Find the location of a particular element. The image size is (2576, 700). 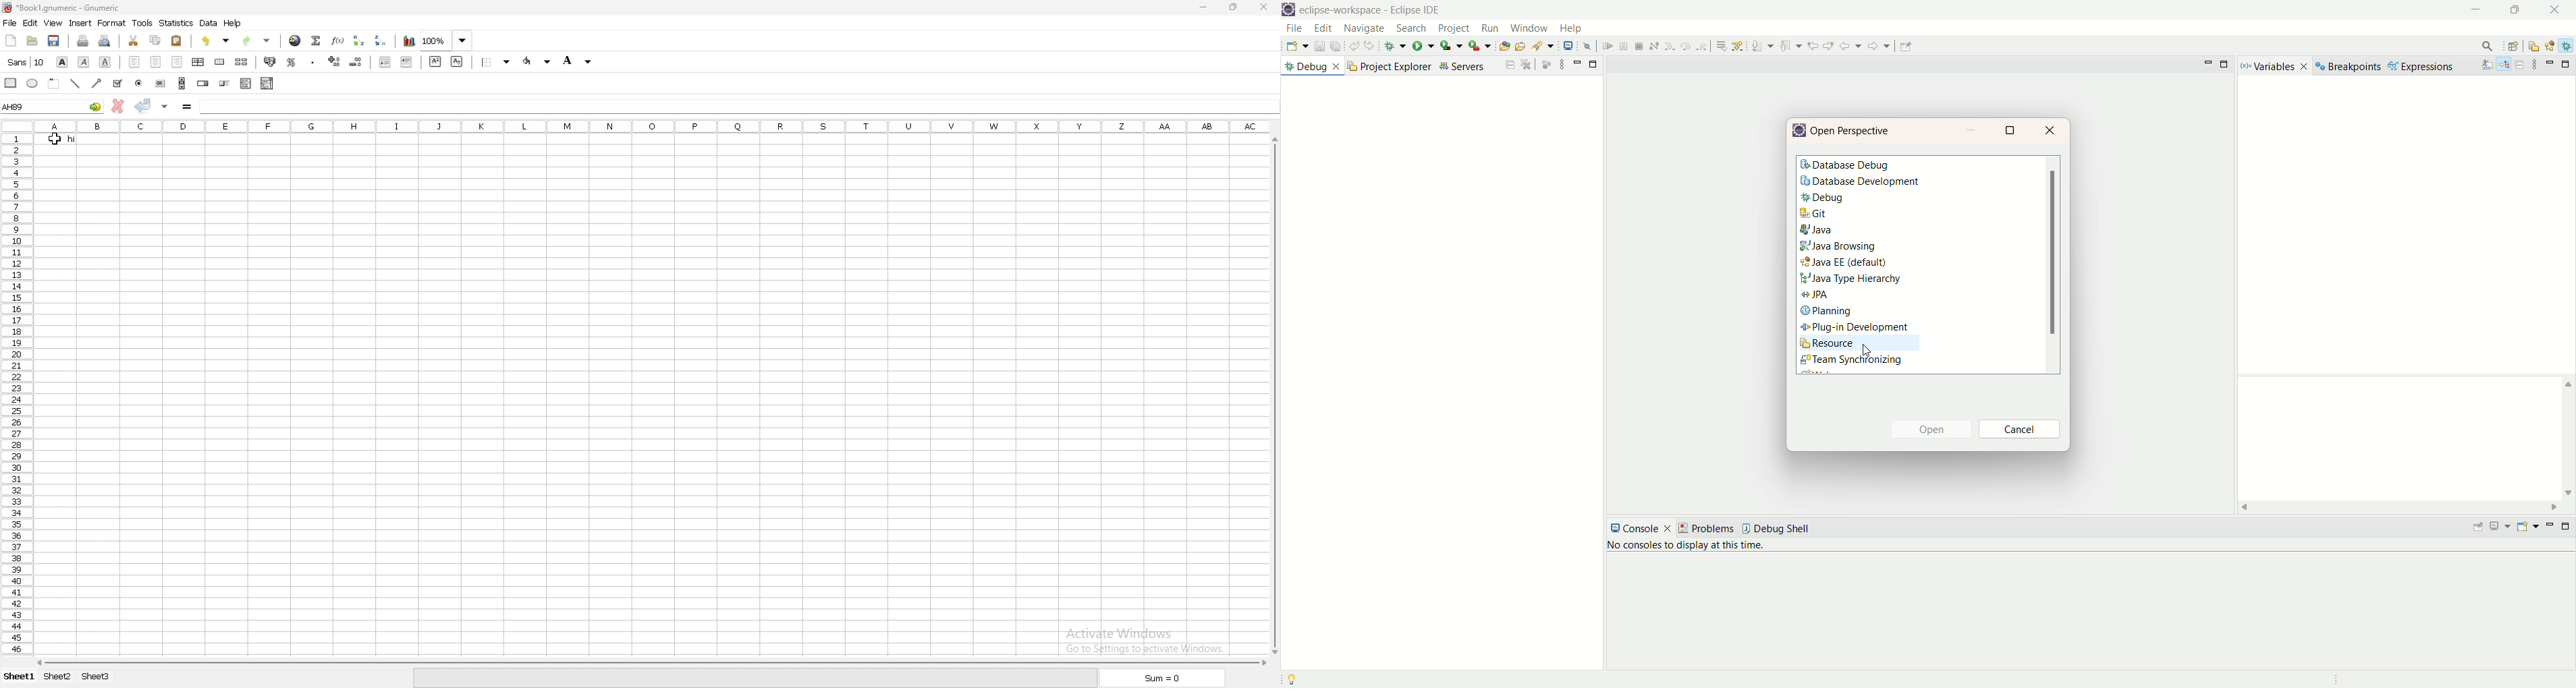

zoom is located at coordinates (448, 41).